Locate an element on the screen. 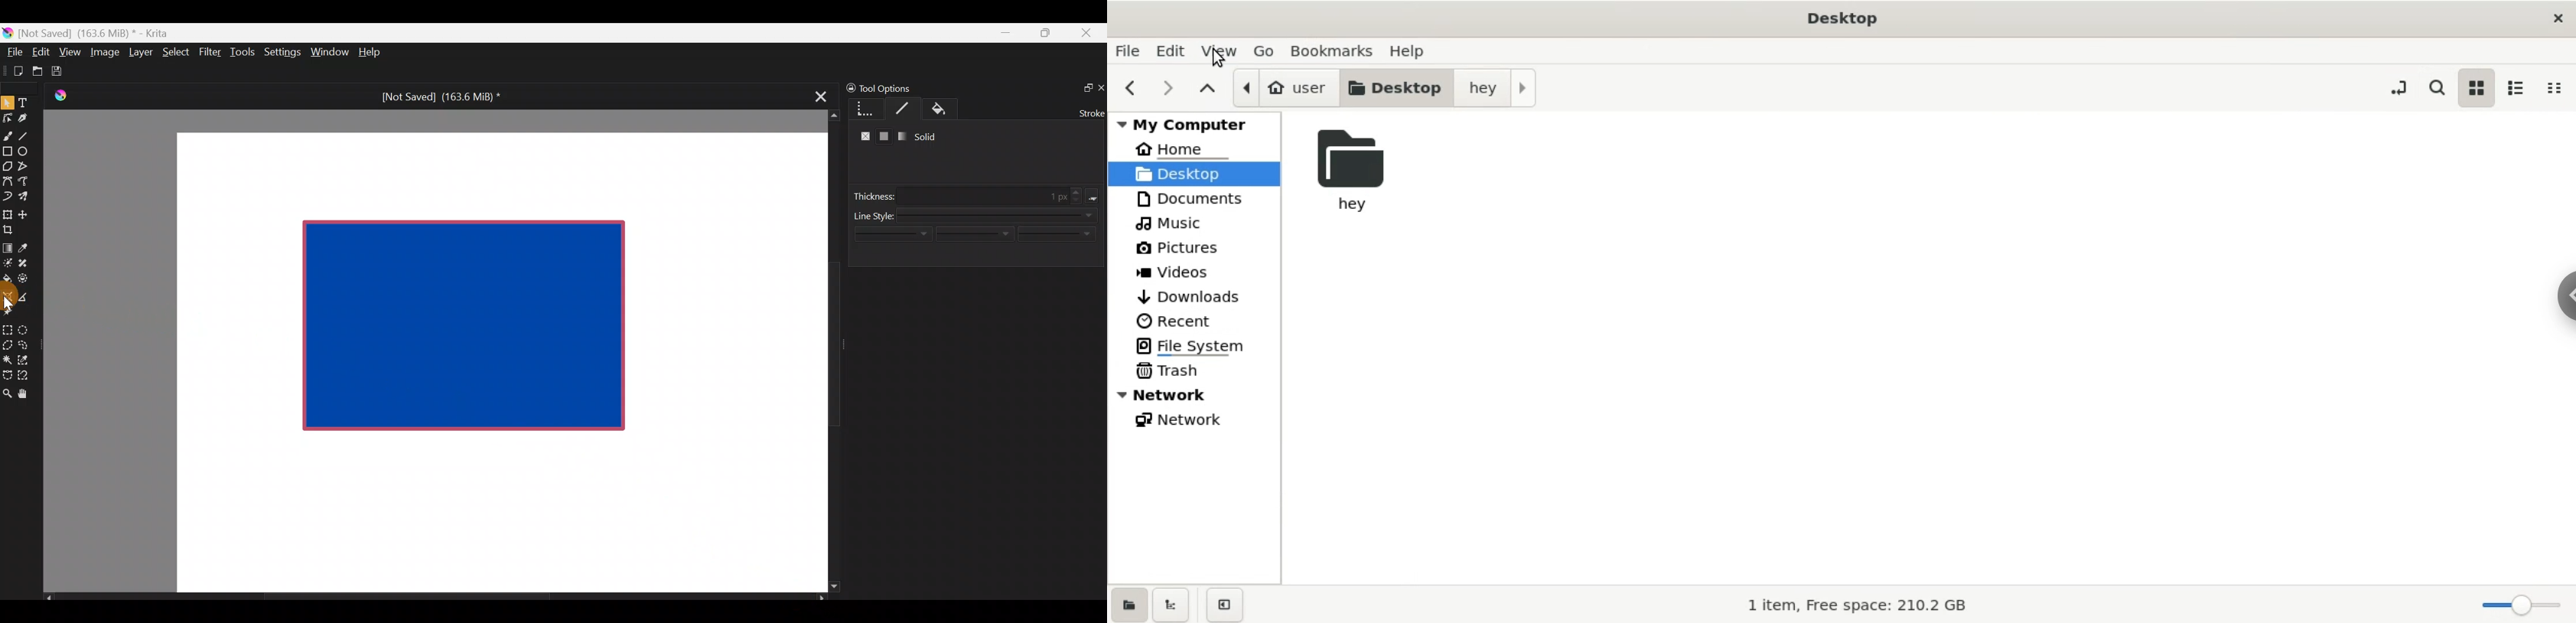 Image resolution: width=2576 pixels, height=644 pixels. help is located at coordinates (1417, 50).